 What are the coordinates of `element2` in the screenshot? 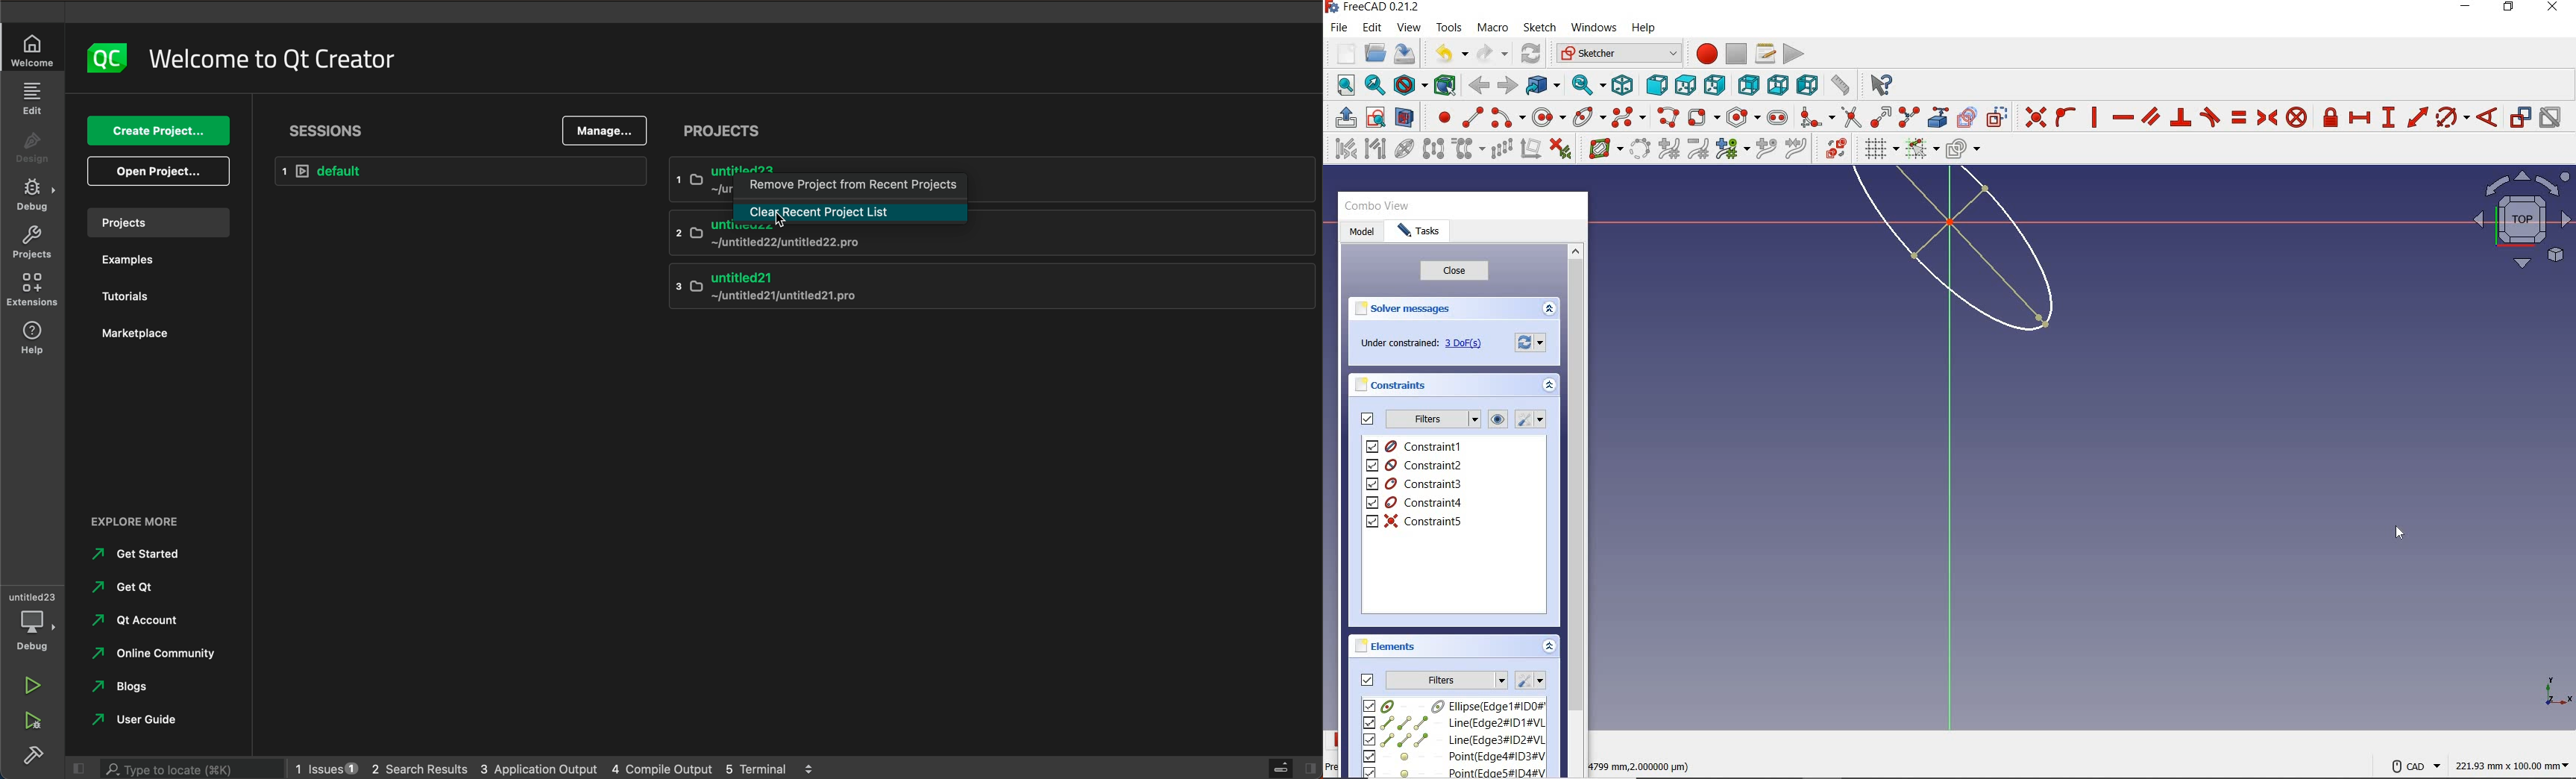 It's located at (1454, 722).